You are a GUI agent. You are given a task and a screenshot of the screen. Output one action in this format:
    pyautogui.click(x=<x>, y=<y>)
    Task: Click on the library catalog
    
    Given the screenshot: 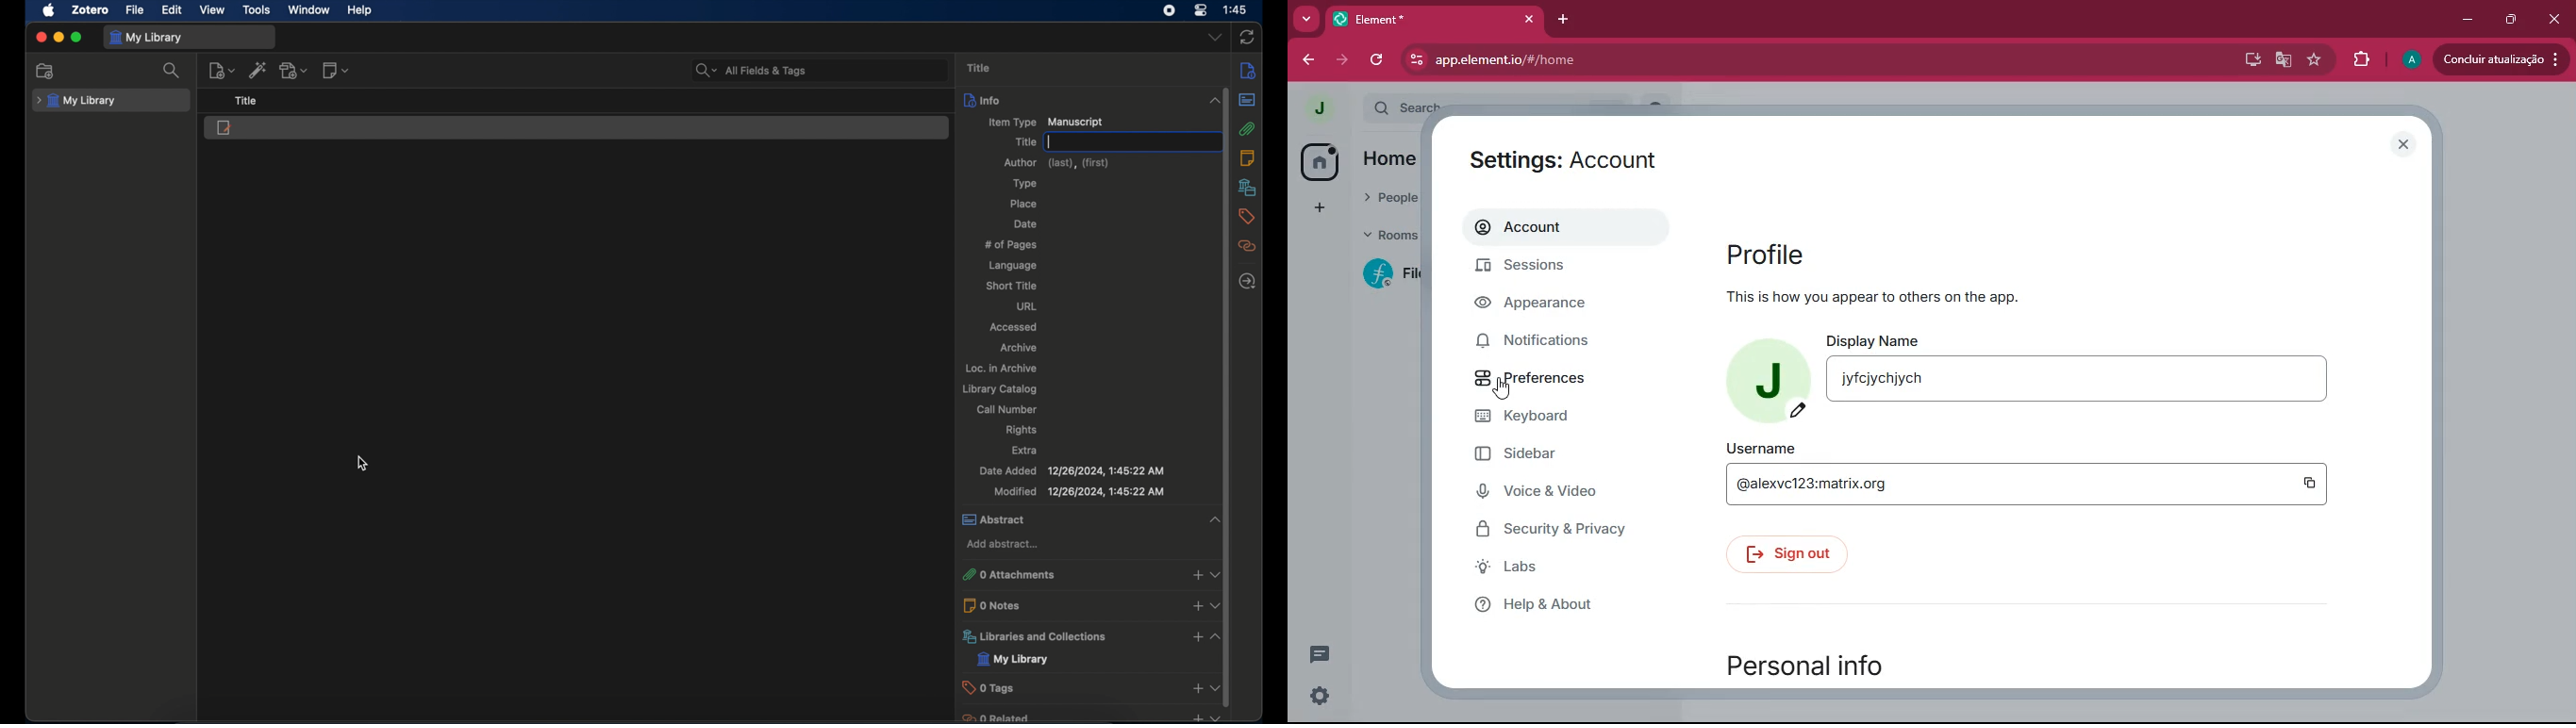 What is the action you would take?
    pyautogui.click(x=999, y=389)
    